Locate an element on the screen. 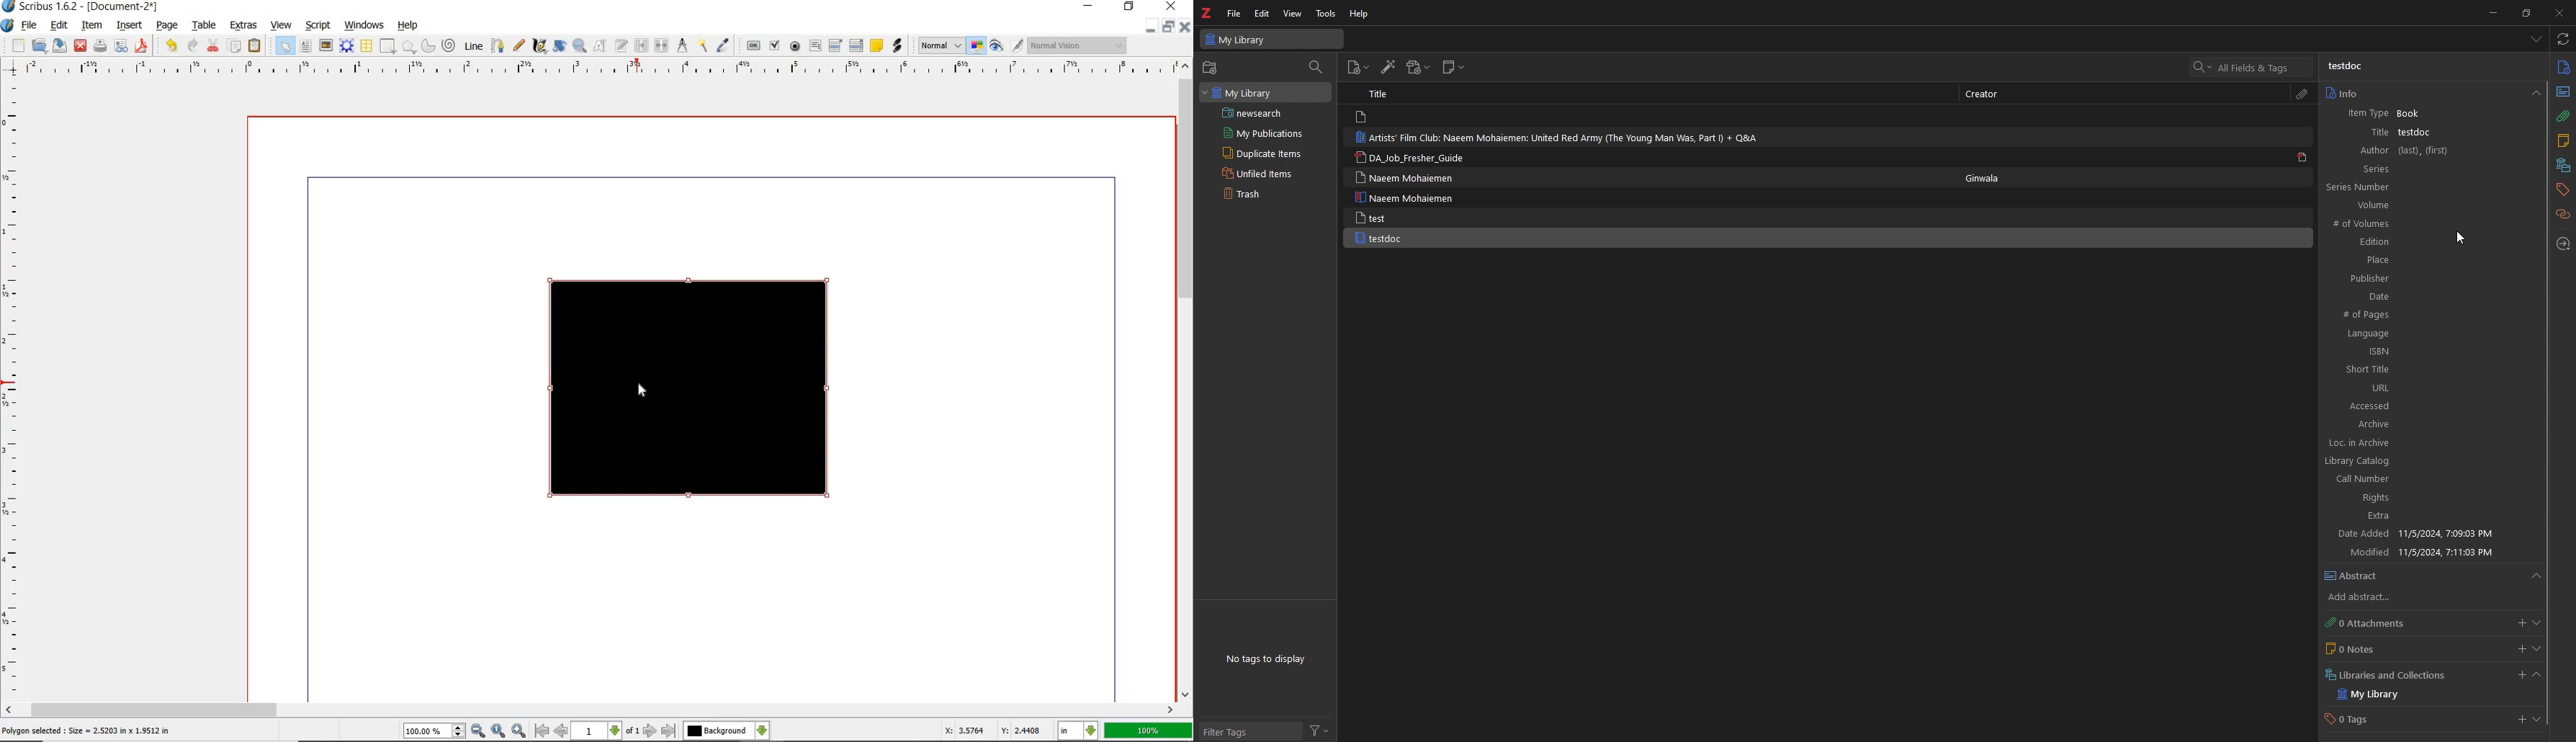 Image resolution: width=2576 pixels, height=756 pixels. edit in preview mode is located at coordinates (1017, 45).